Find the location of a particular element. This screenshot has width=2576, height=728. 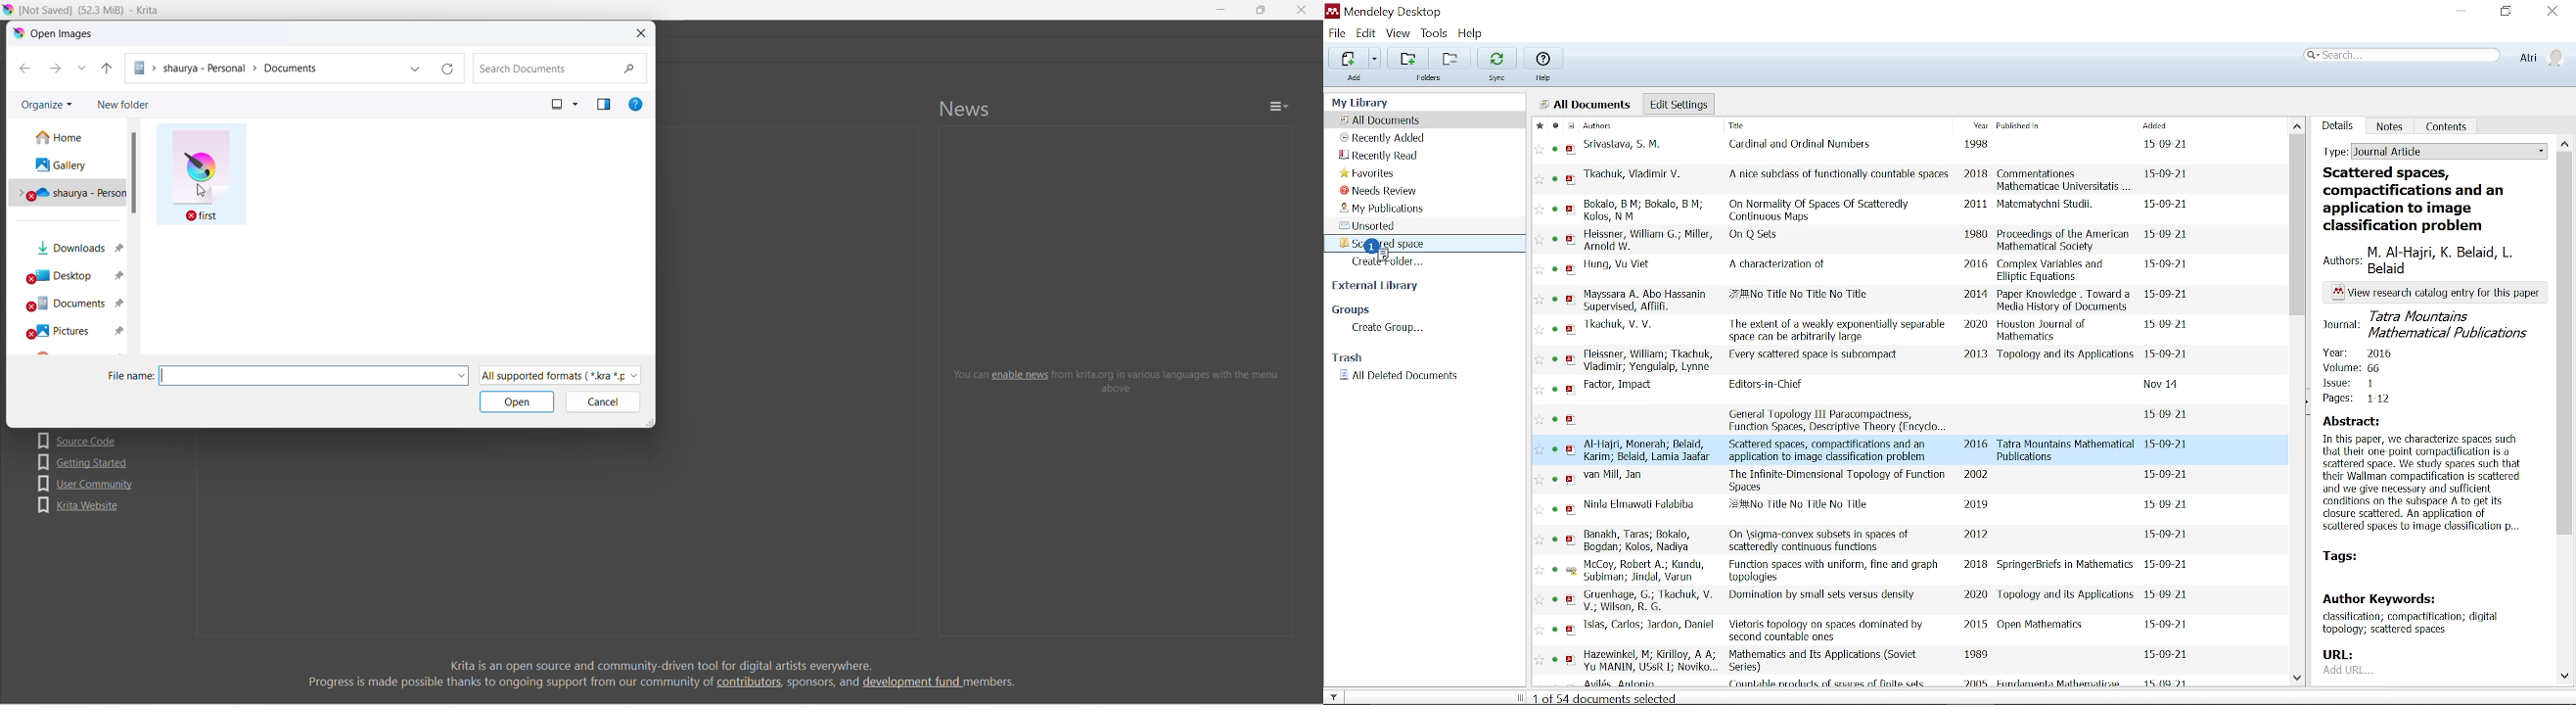

close is located at coordinates (1302, 10).